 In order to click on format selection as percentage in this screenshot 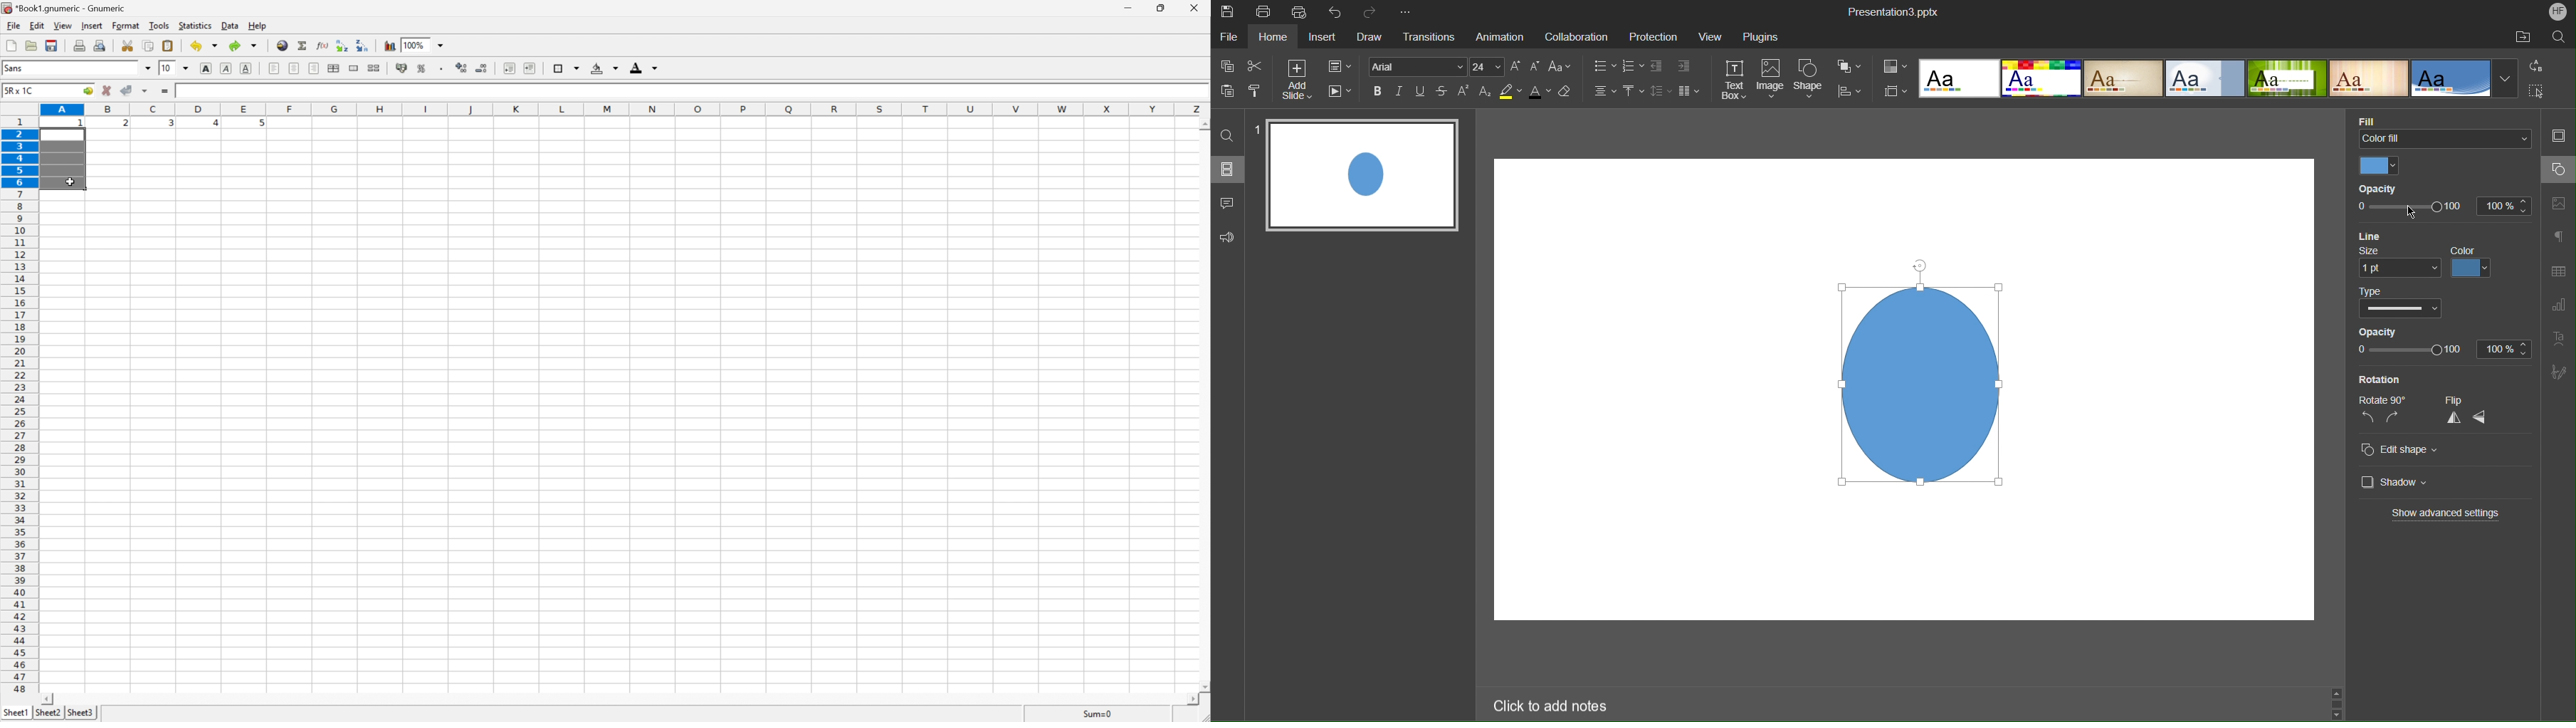, I will do `click(421, 69)`.